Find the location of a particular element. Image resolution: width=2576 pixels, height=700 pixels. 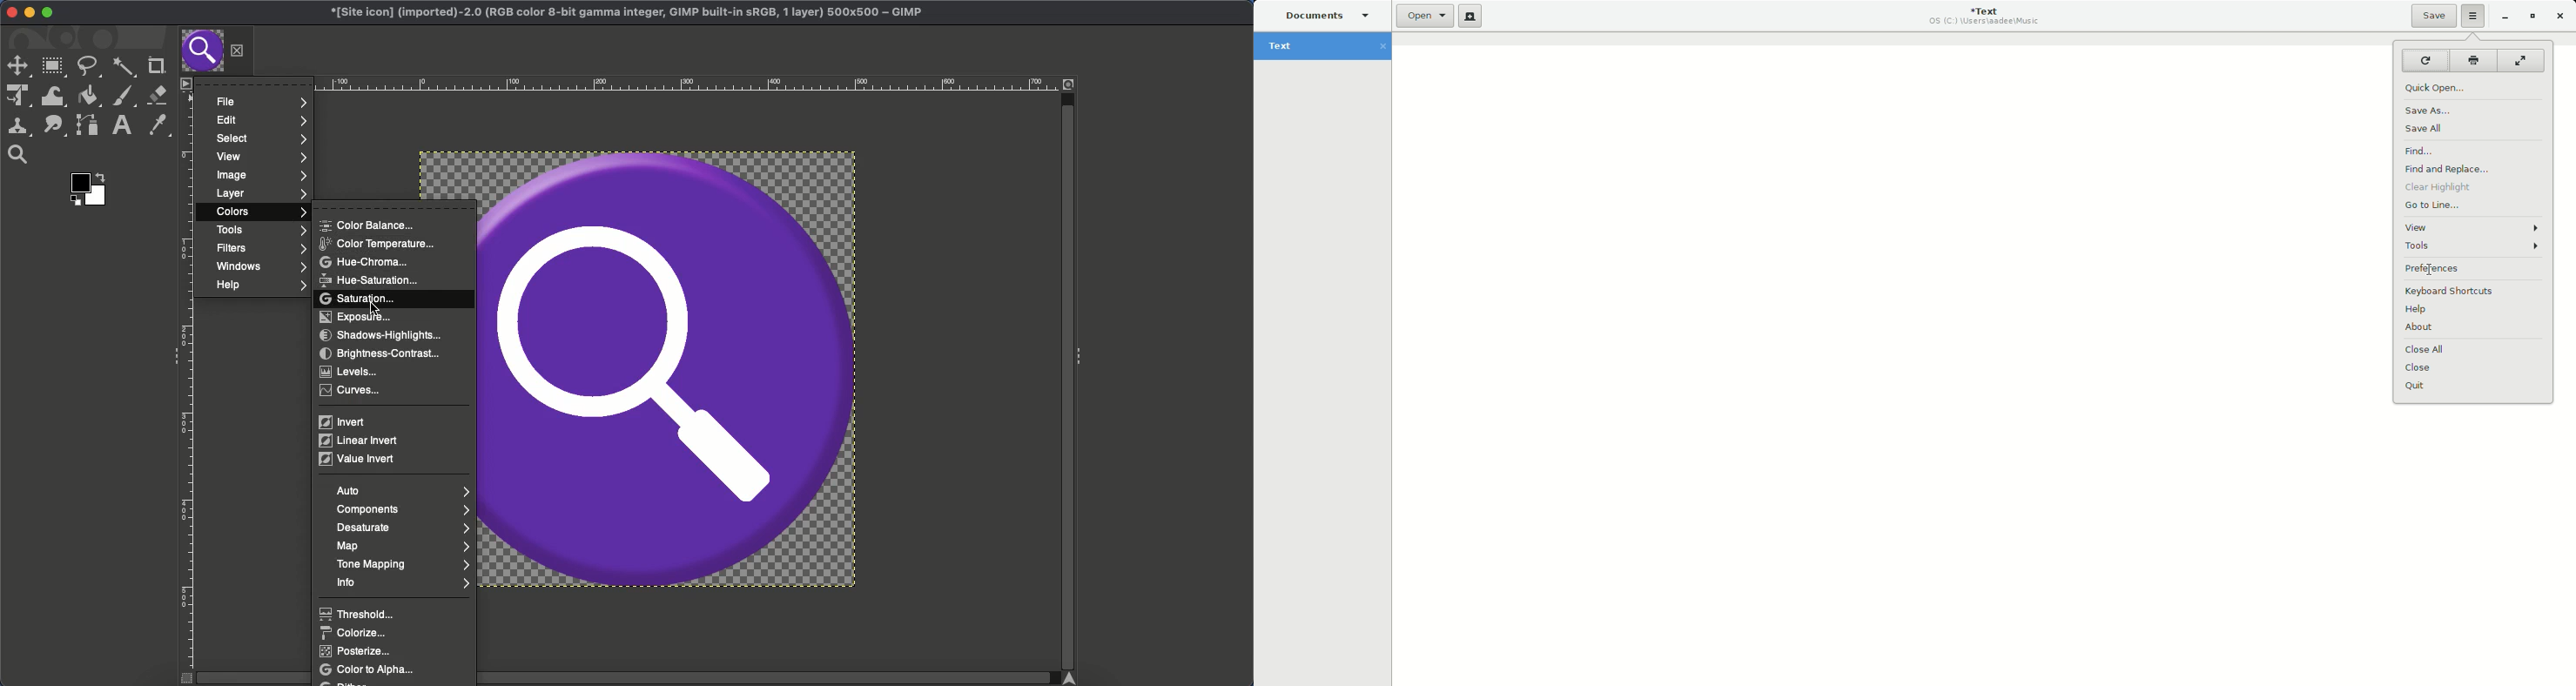

Move tool is located at coordinates (17, 64).